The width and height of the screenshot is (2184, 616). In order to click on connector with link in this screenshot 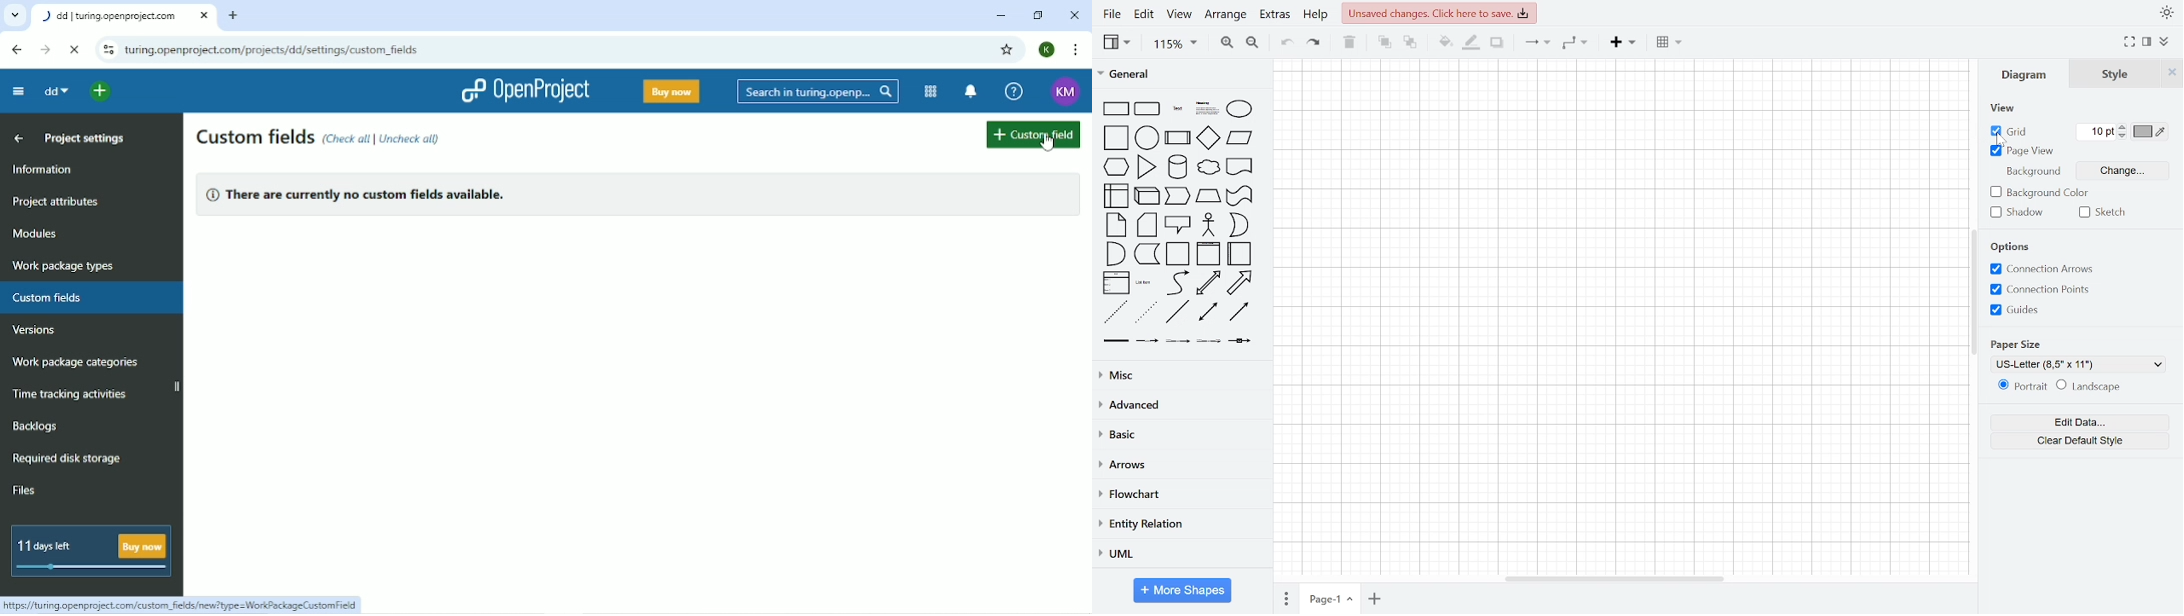, I will do `click(1239, 342)`.